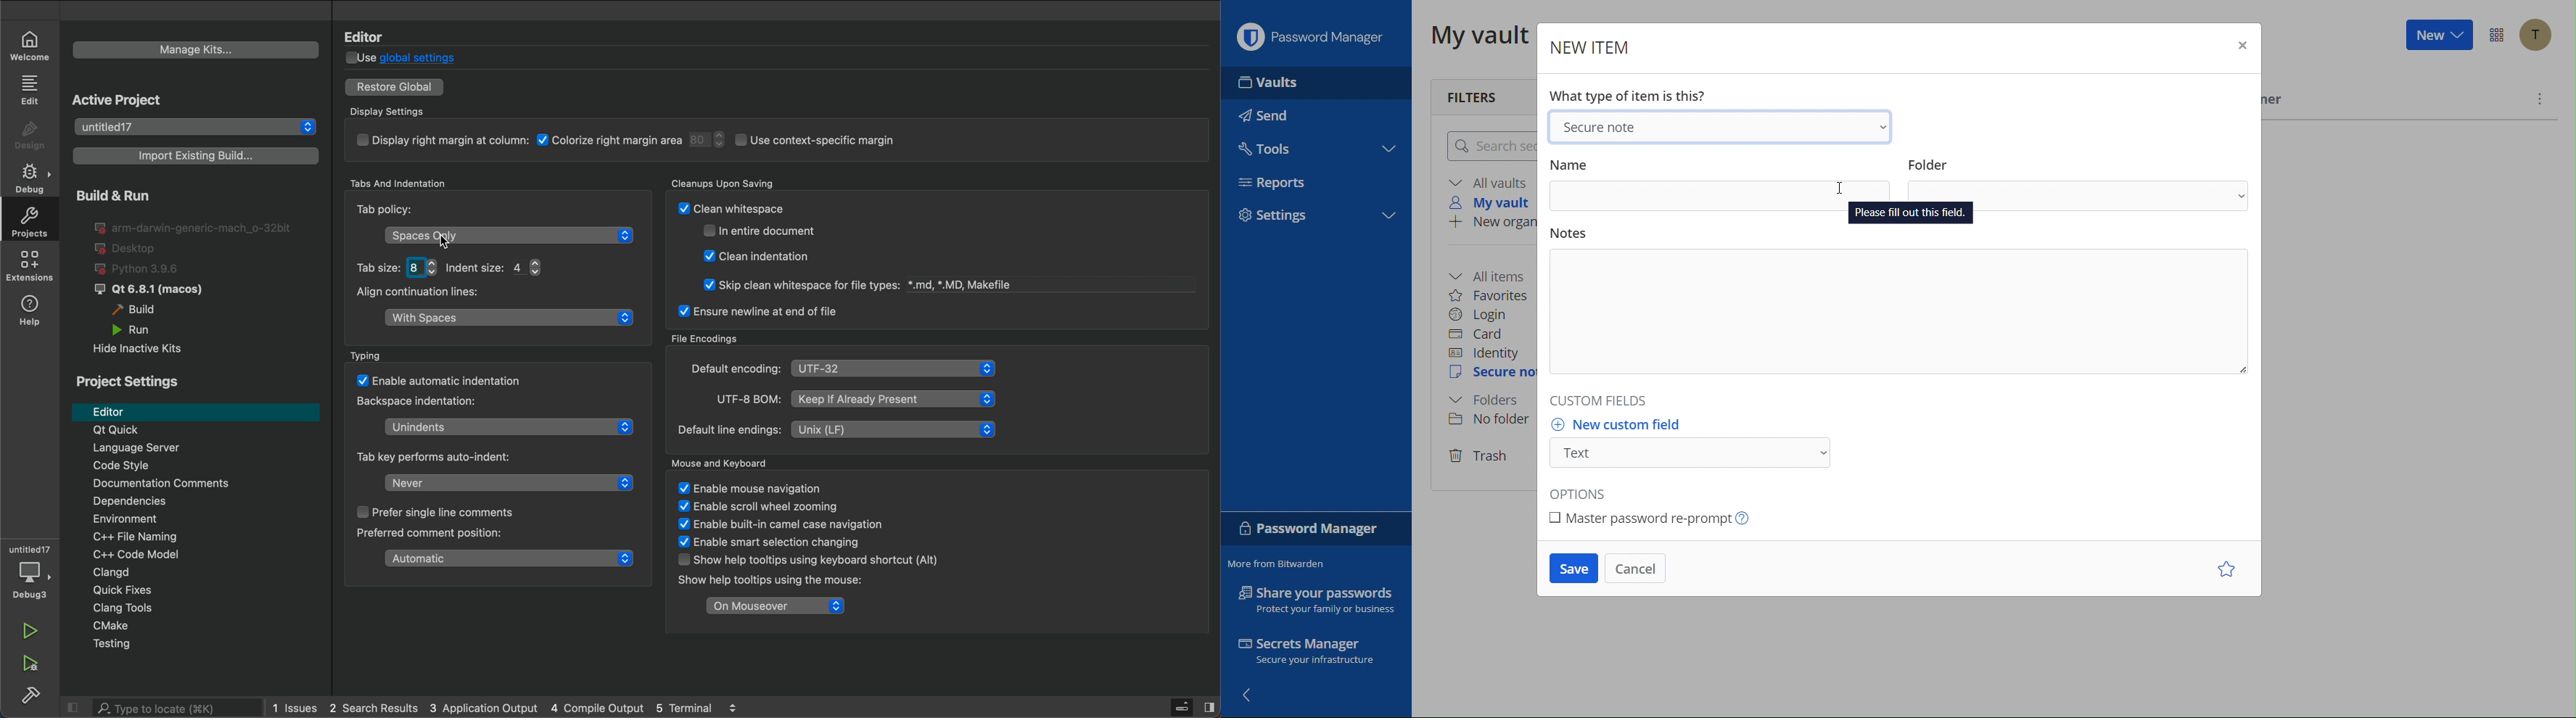 The width and height of the screenshot is (2576, 728). What do you see at coordinates (849, 367) in the screenshot?
I see `file encoding` at bounding box center [849, 367].